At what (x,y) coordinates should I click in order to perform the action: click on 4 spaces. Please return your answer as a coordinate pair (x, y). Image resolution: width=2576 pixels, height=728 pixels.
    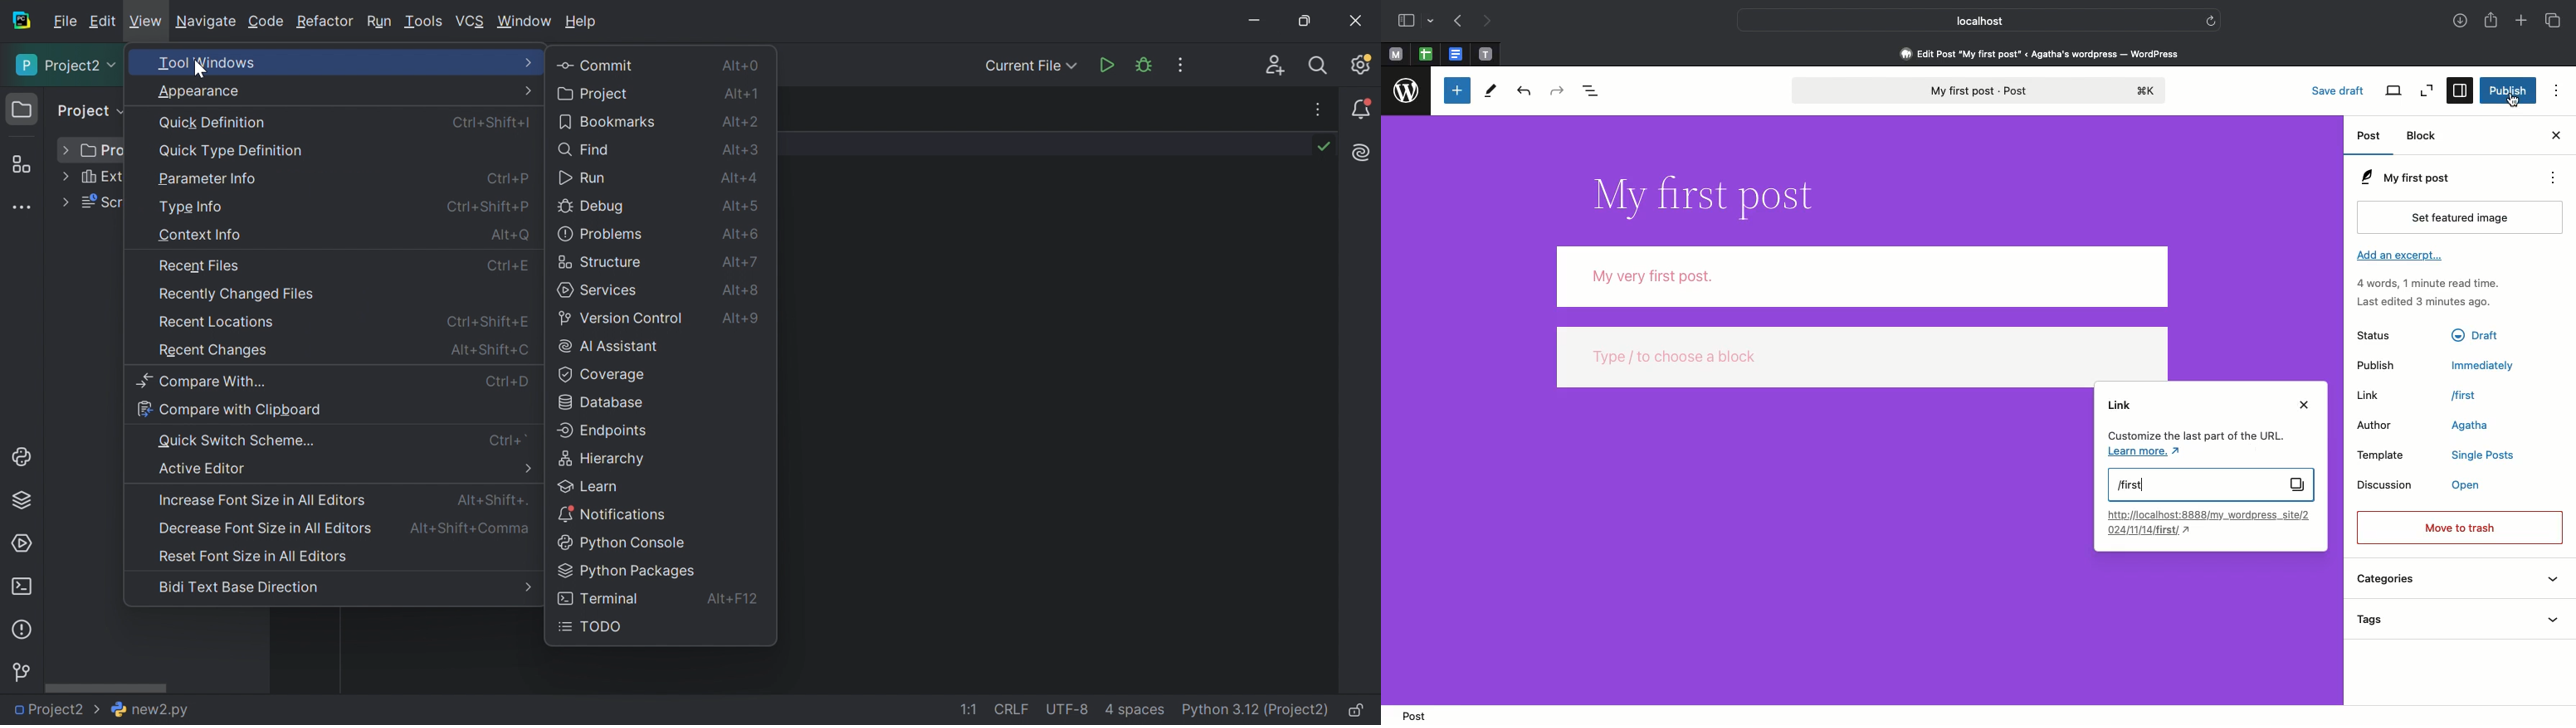
    Looking at the image, I should click on (1135, 713).